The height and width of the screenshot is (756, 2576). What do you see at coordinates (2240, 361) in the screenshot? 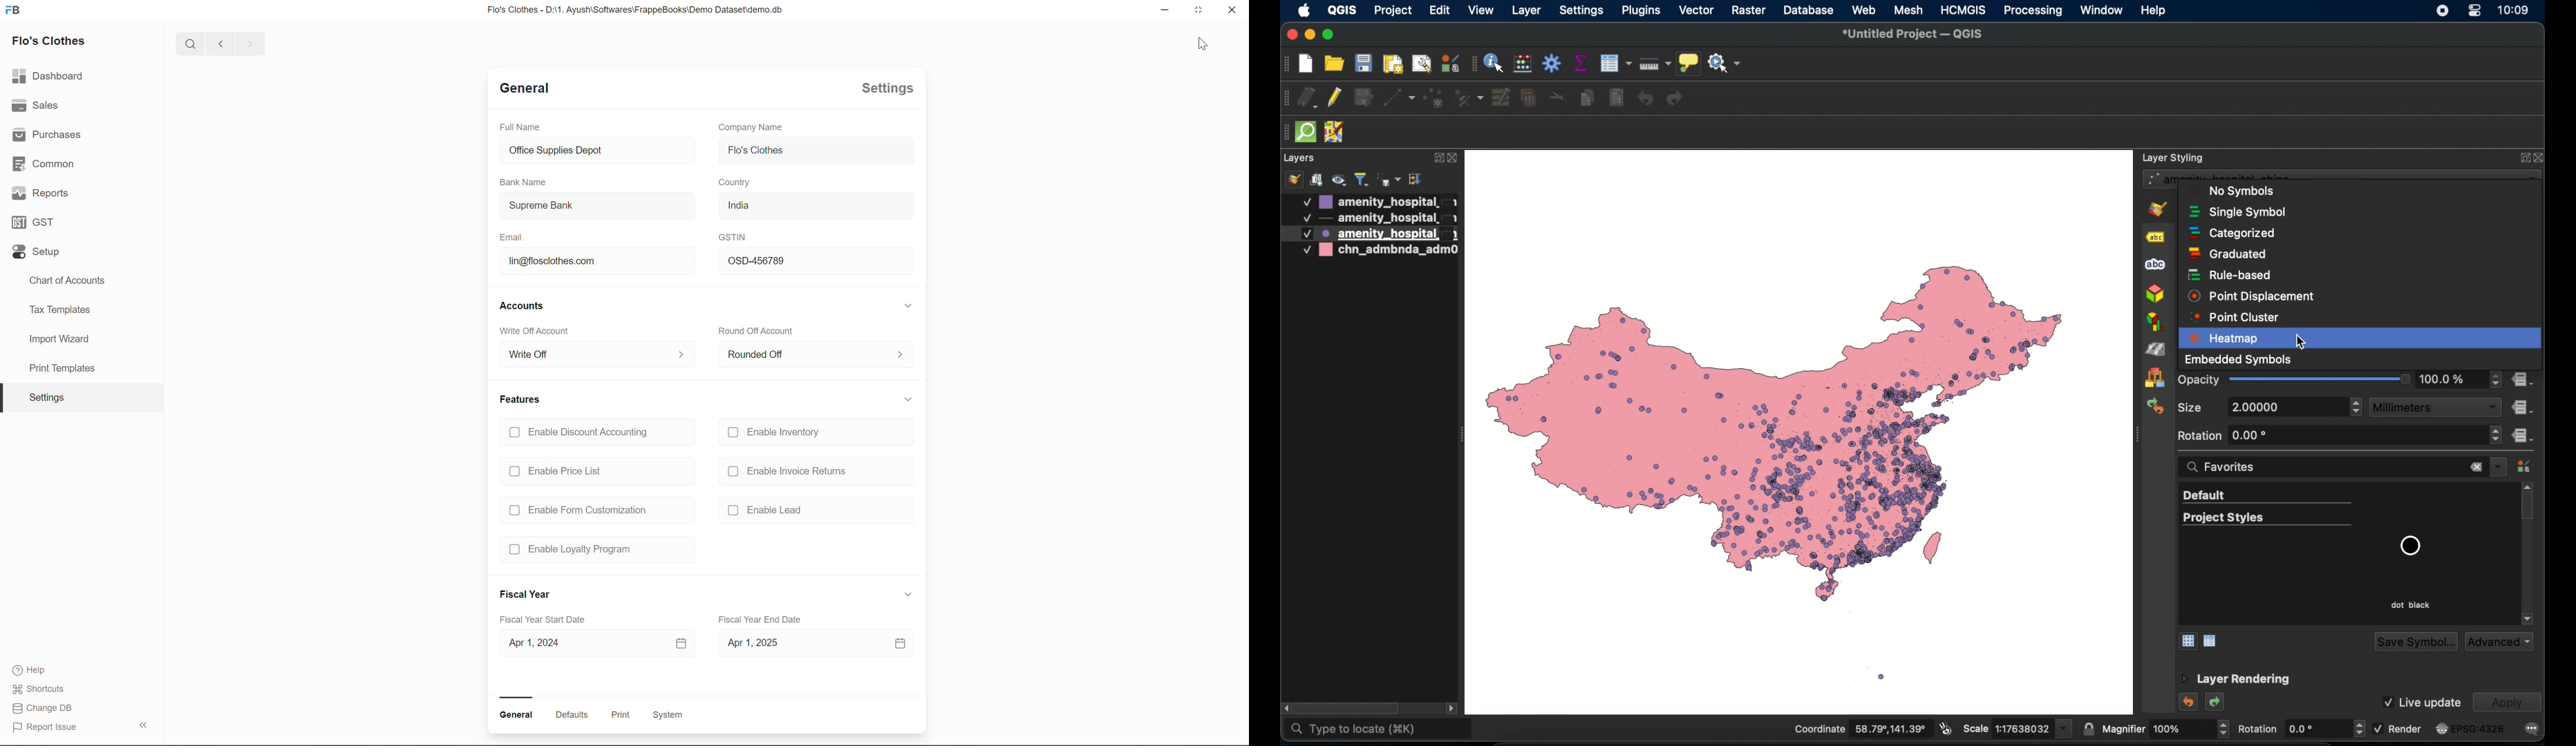
I see `embedded symbols` at bounding box center [2240, 361].